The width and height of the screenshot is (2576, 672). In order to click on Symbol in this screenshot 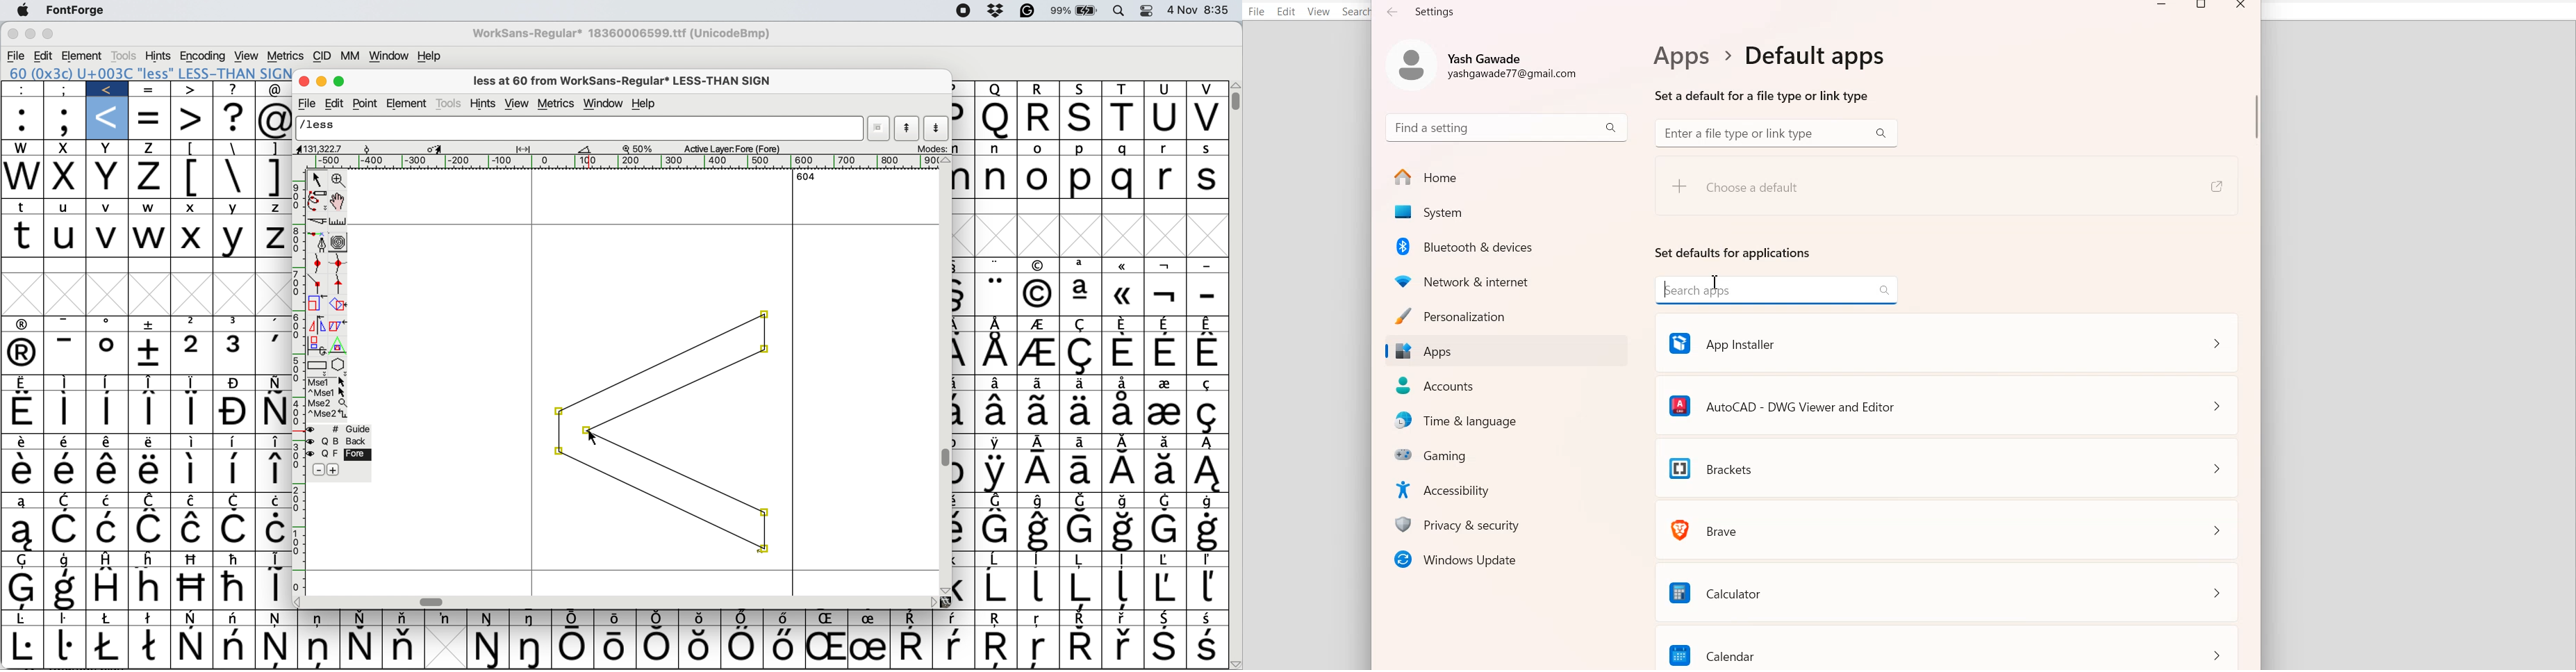, I will do `click(1164, 589)`.